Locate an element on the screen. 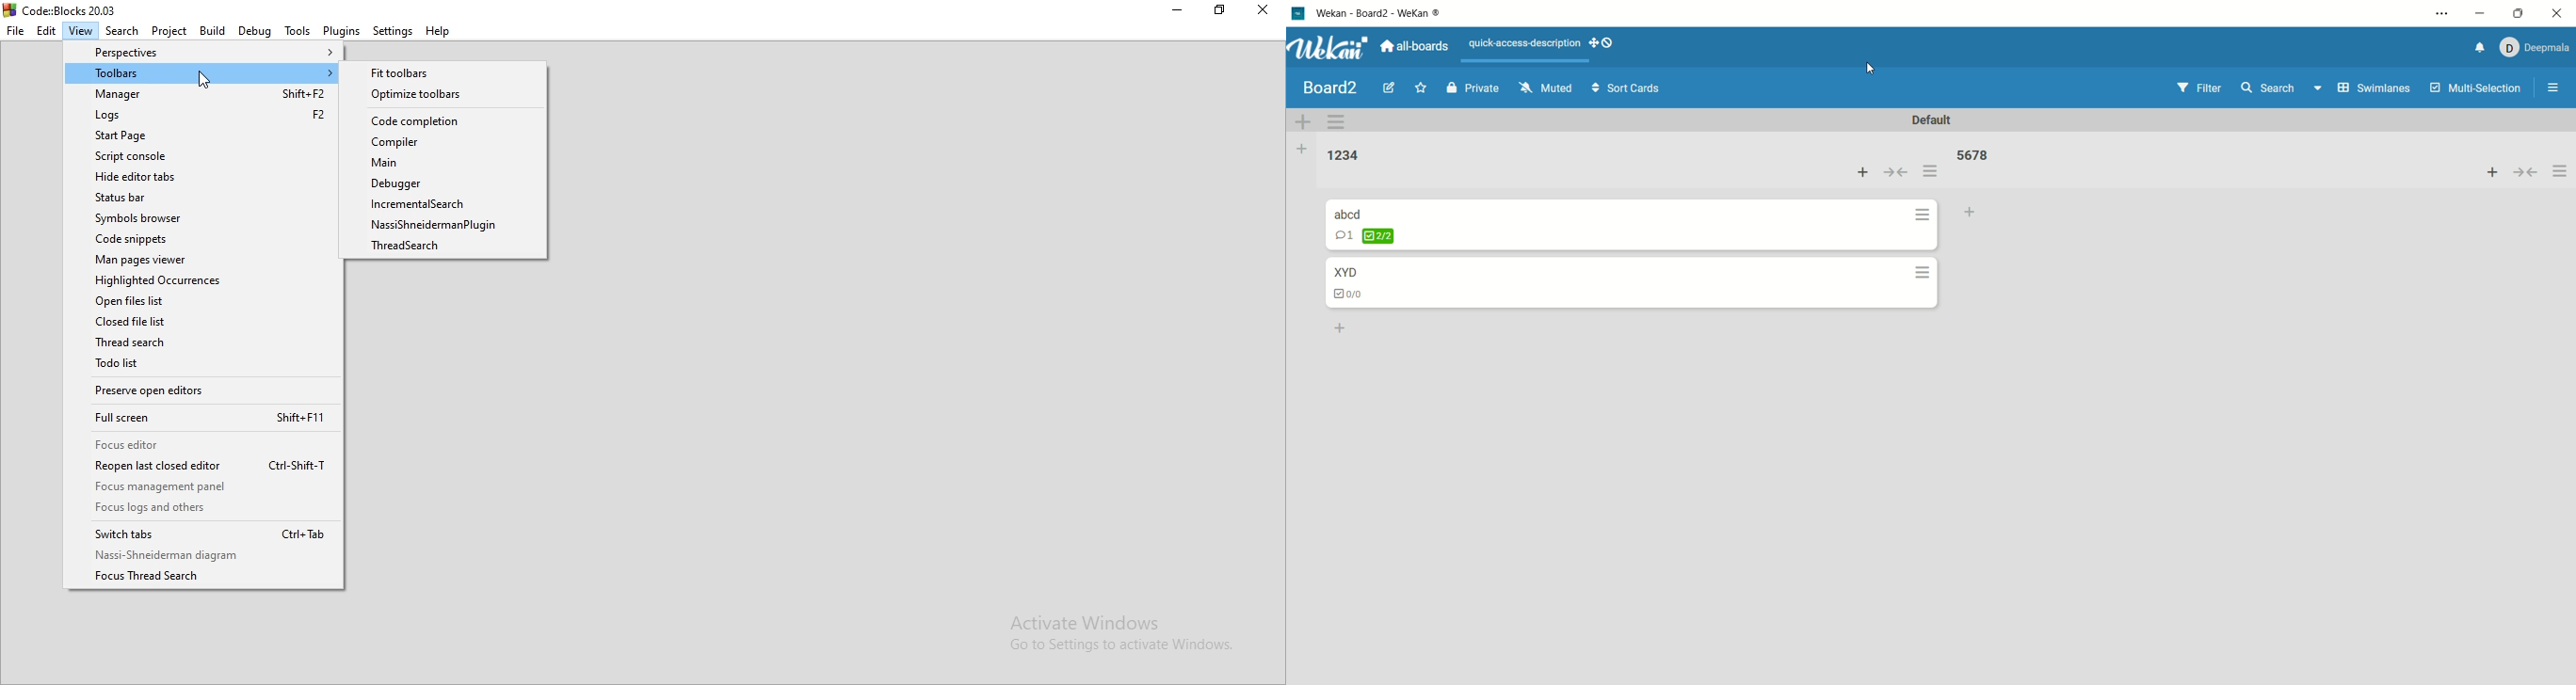 Image resolution: width=2576 pixels, height=700 pixels. Debugger is located at coordinates (446, 184).